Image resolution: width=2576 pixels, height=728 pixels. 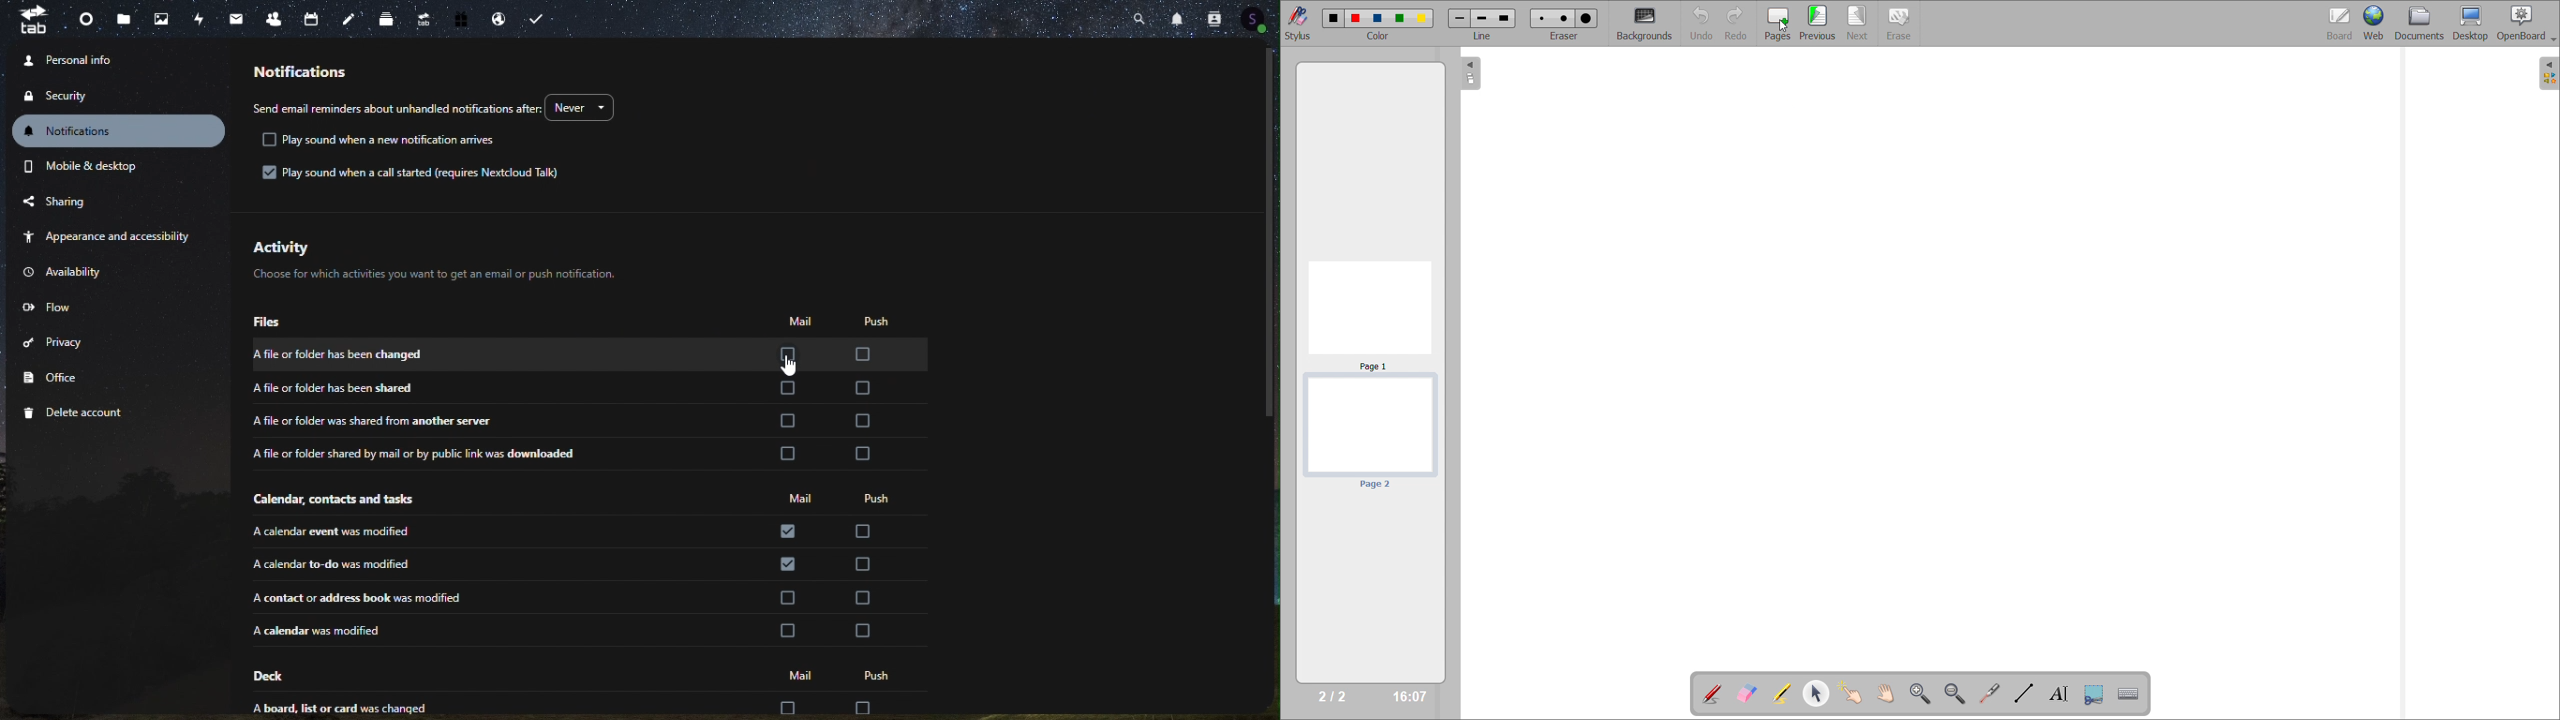 What do you see at coordinates (862, 388) in the screenshot?
I see `check box` at bounding box center [862, 388].